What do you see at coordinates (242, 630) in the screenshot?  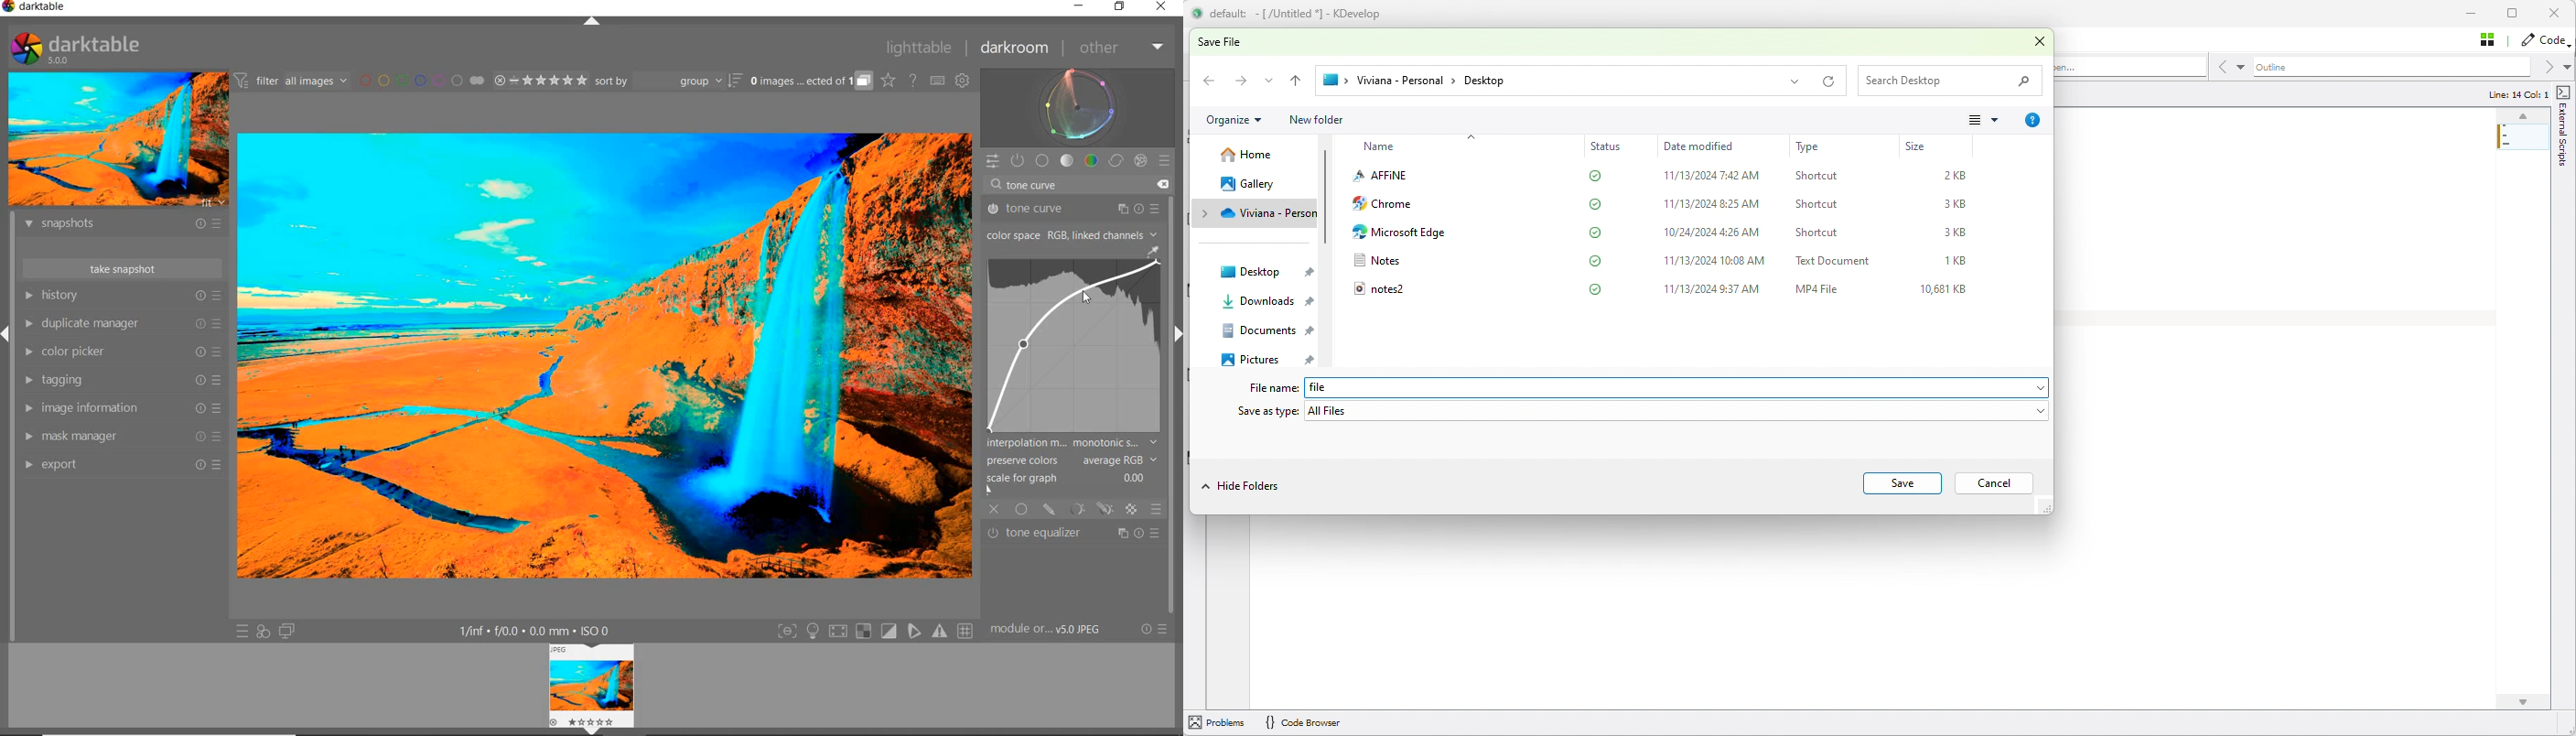 I see `QUICK ACCESS TO PRESET` at bounding box center [242, 630].